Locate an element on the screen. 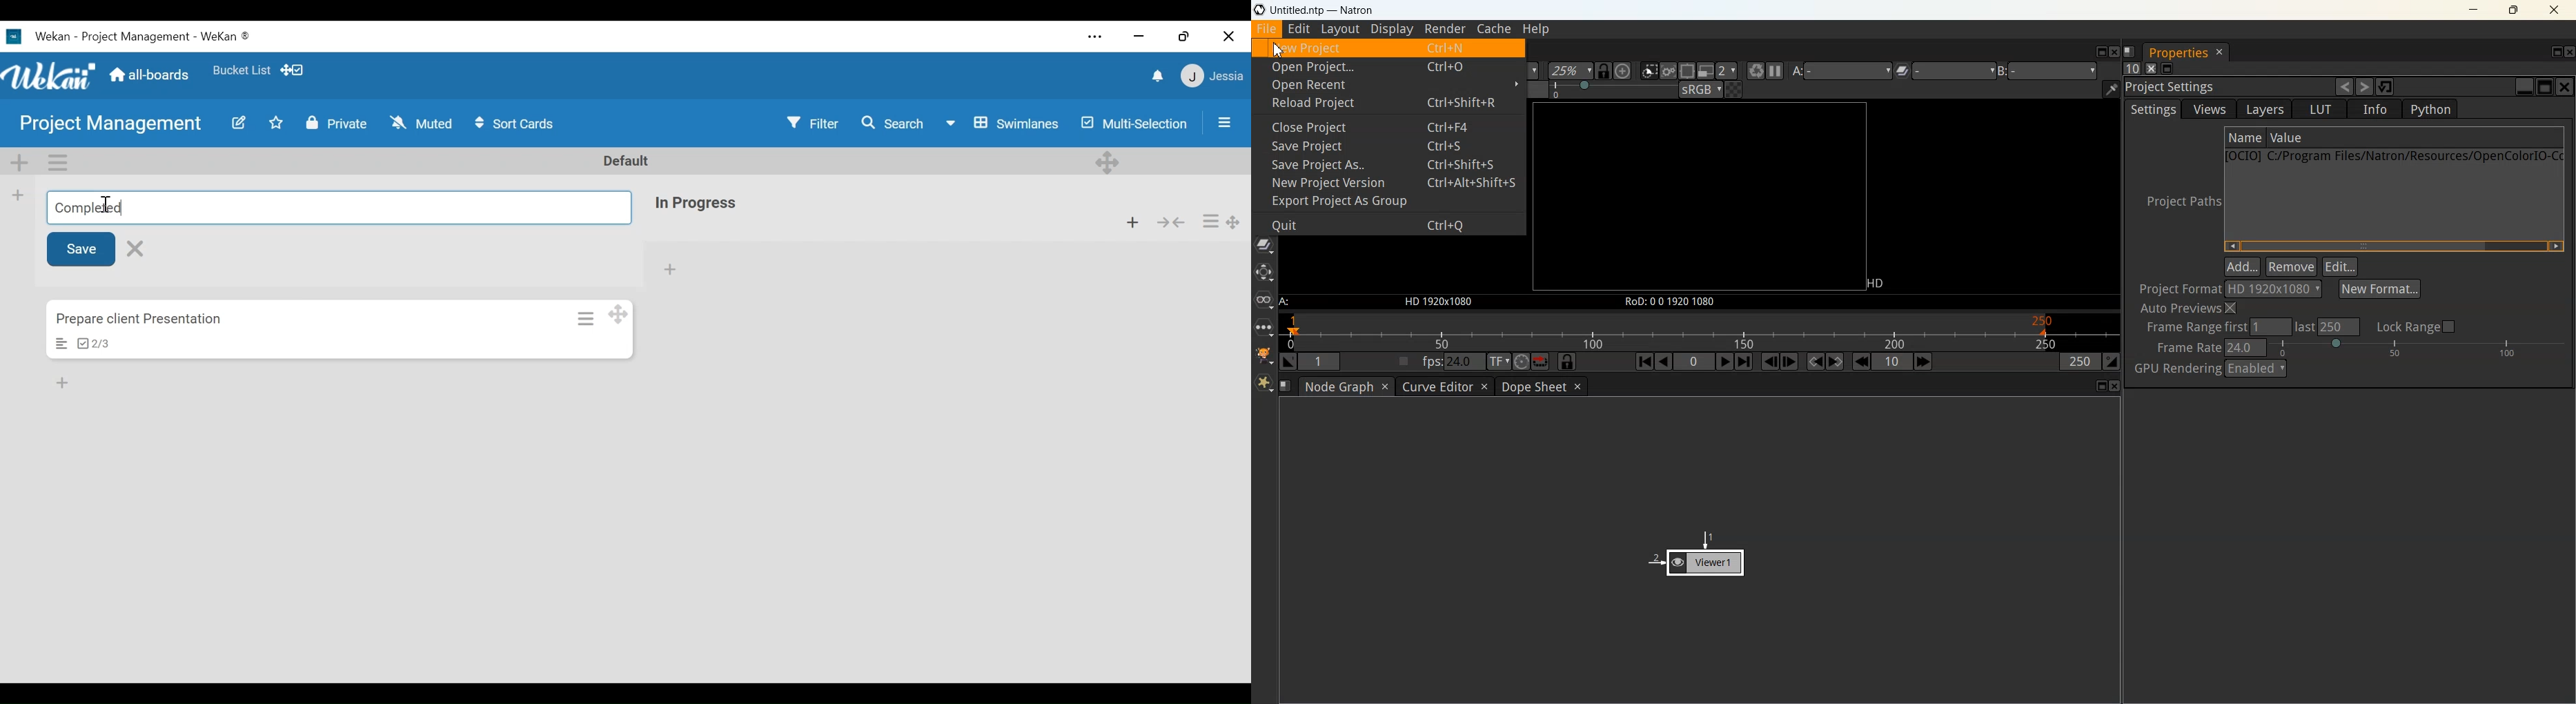  Cursor is located at coordinates (1278, 50).